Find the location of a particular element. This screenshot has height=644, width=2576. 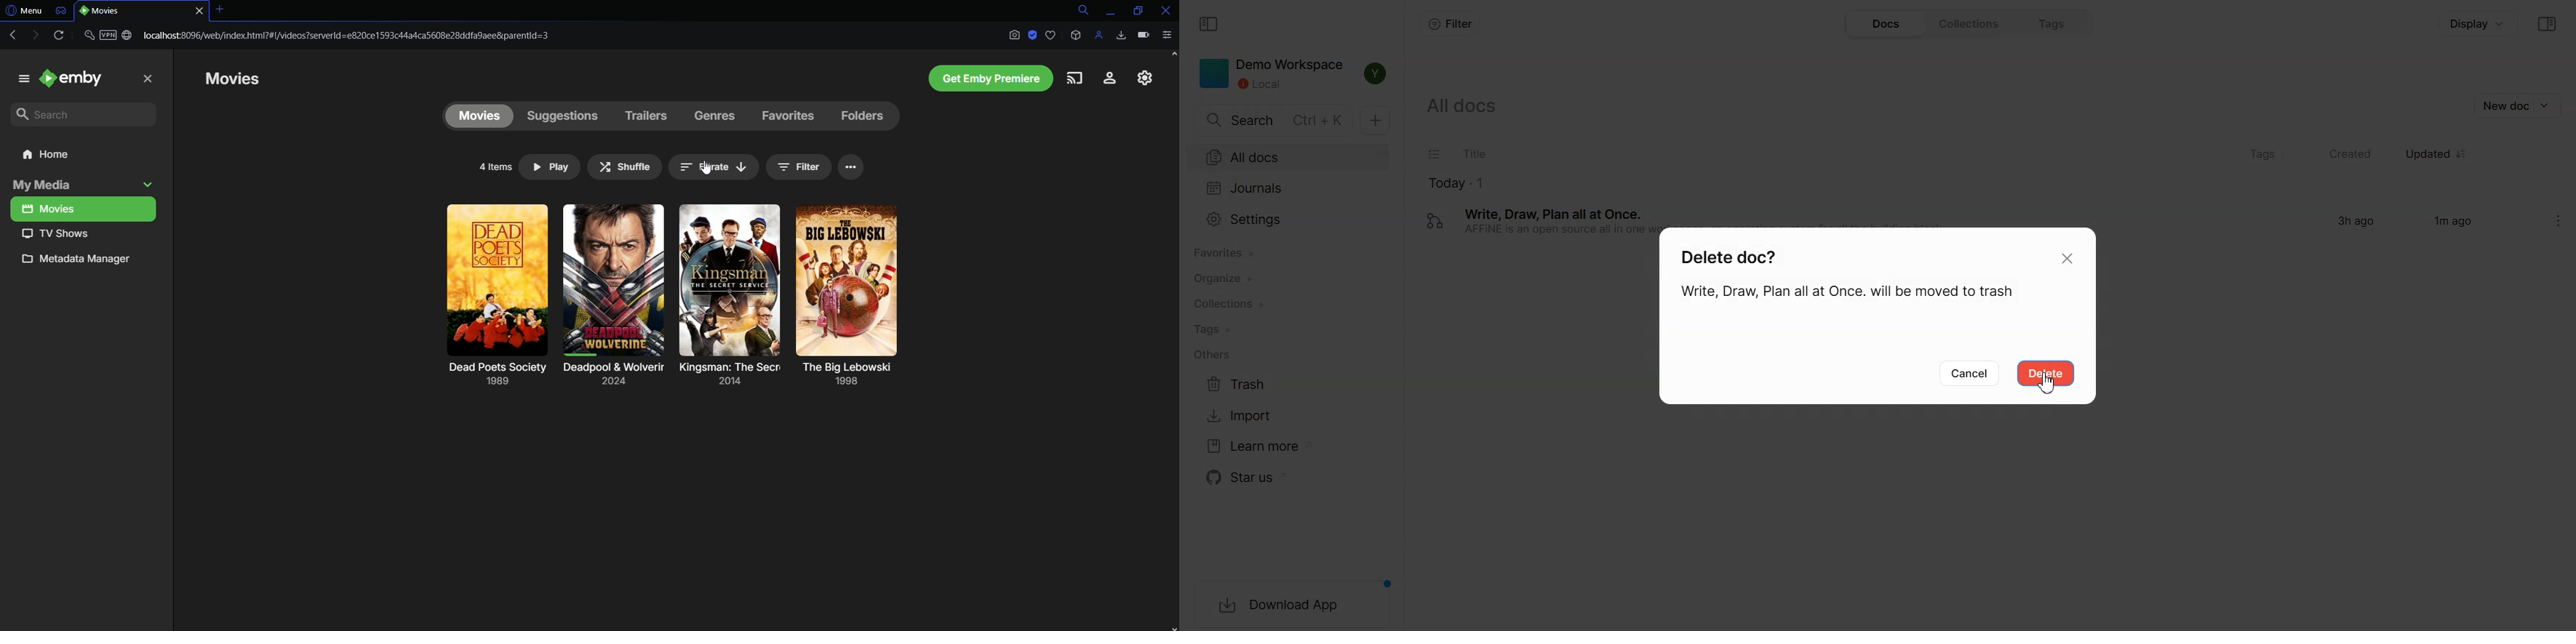

Profile is located at coordinates (1374, 74).